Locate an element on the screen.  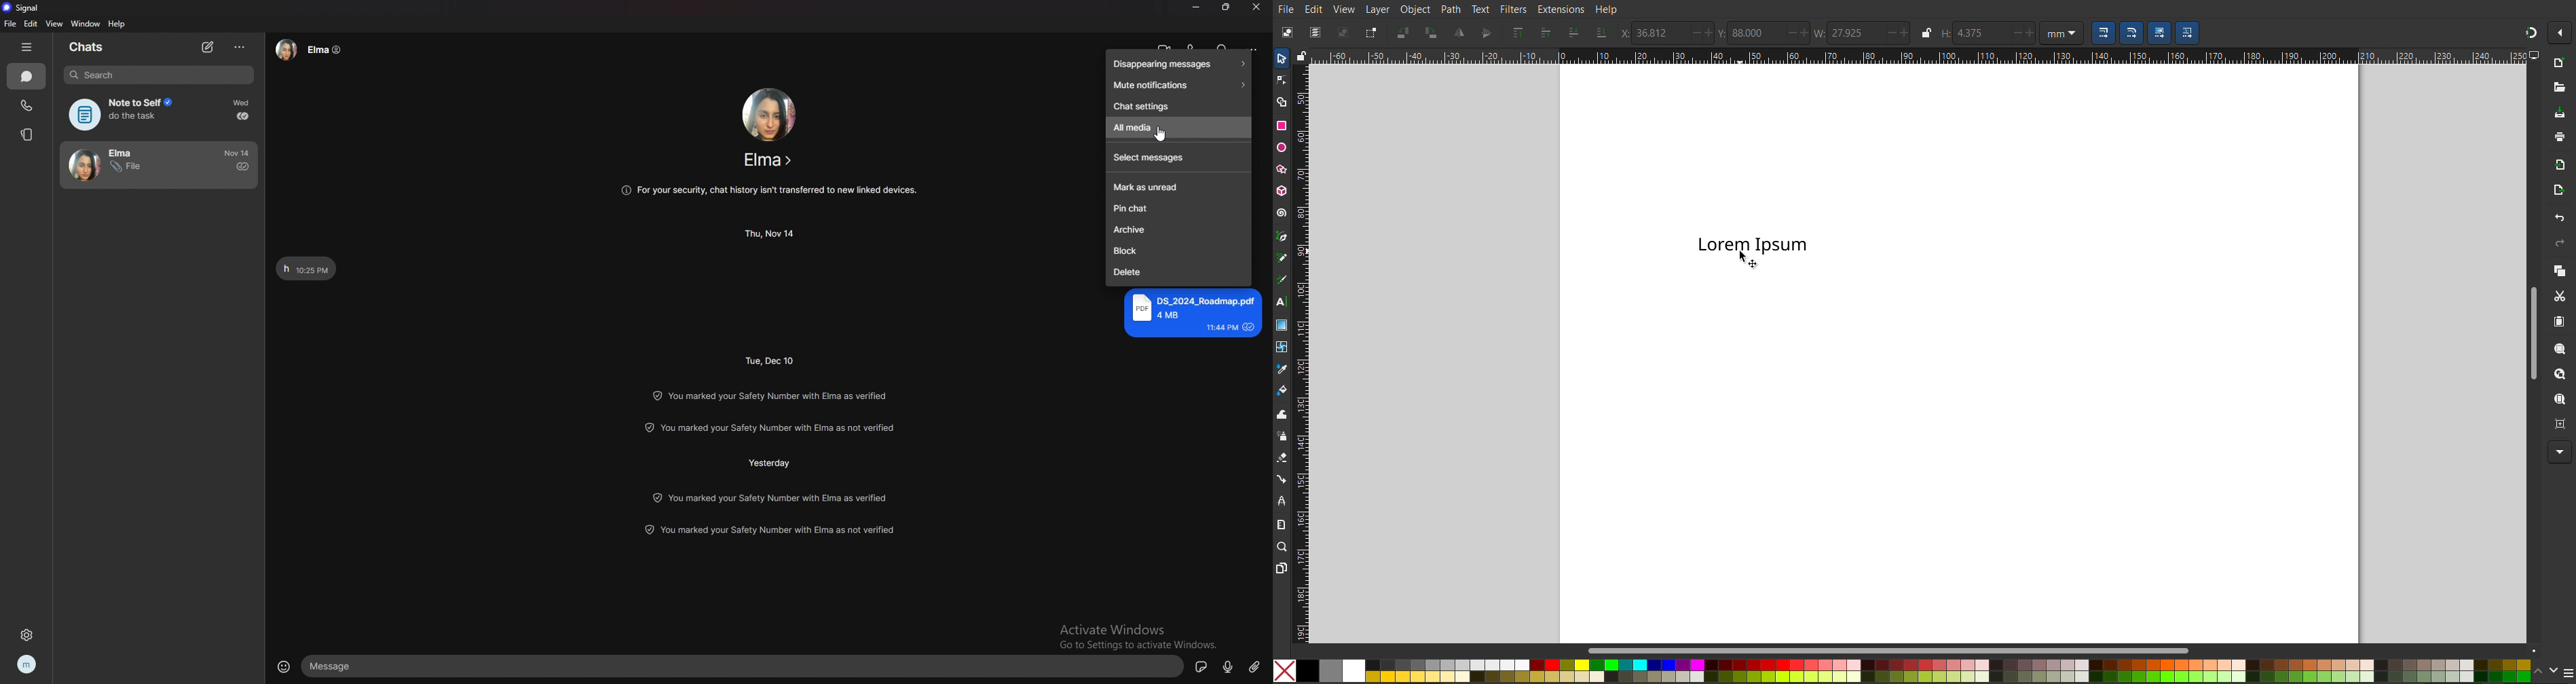
Lower selection one level is located at coordinates (1572, 34).